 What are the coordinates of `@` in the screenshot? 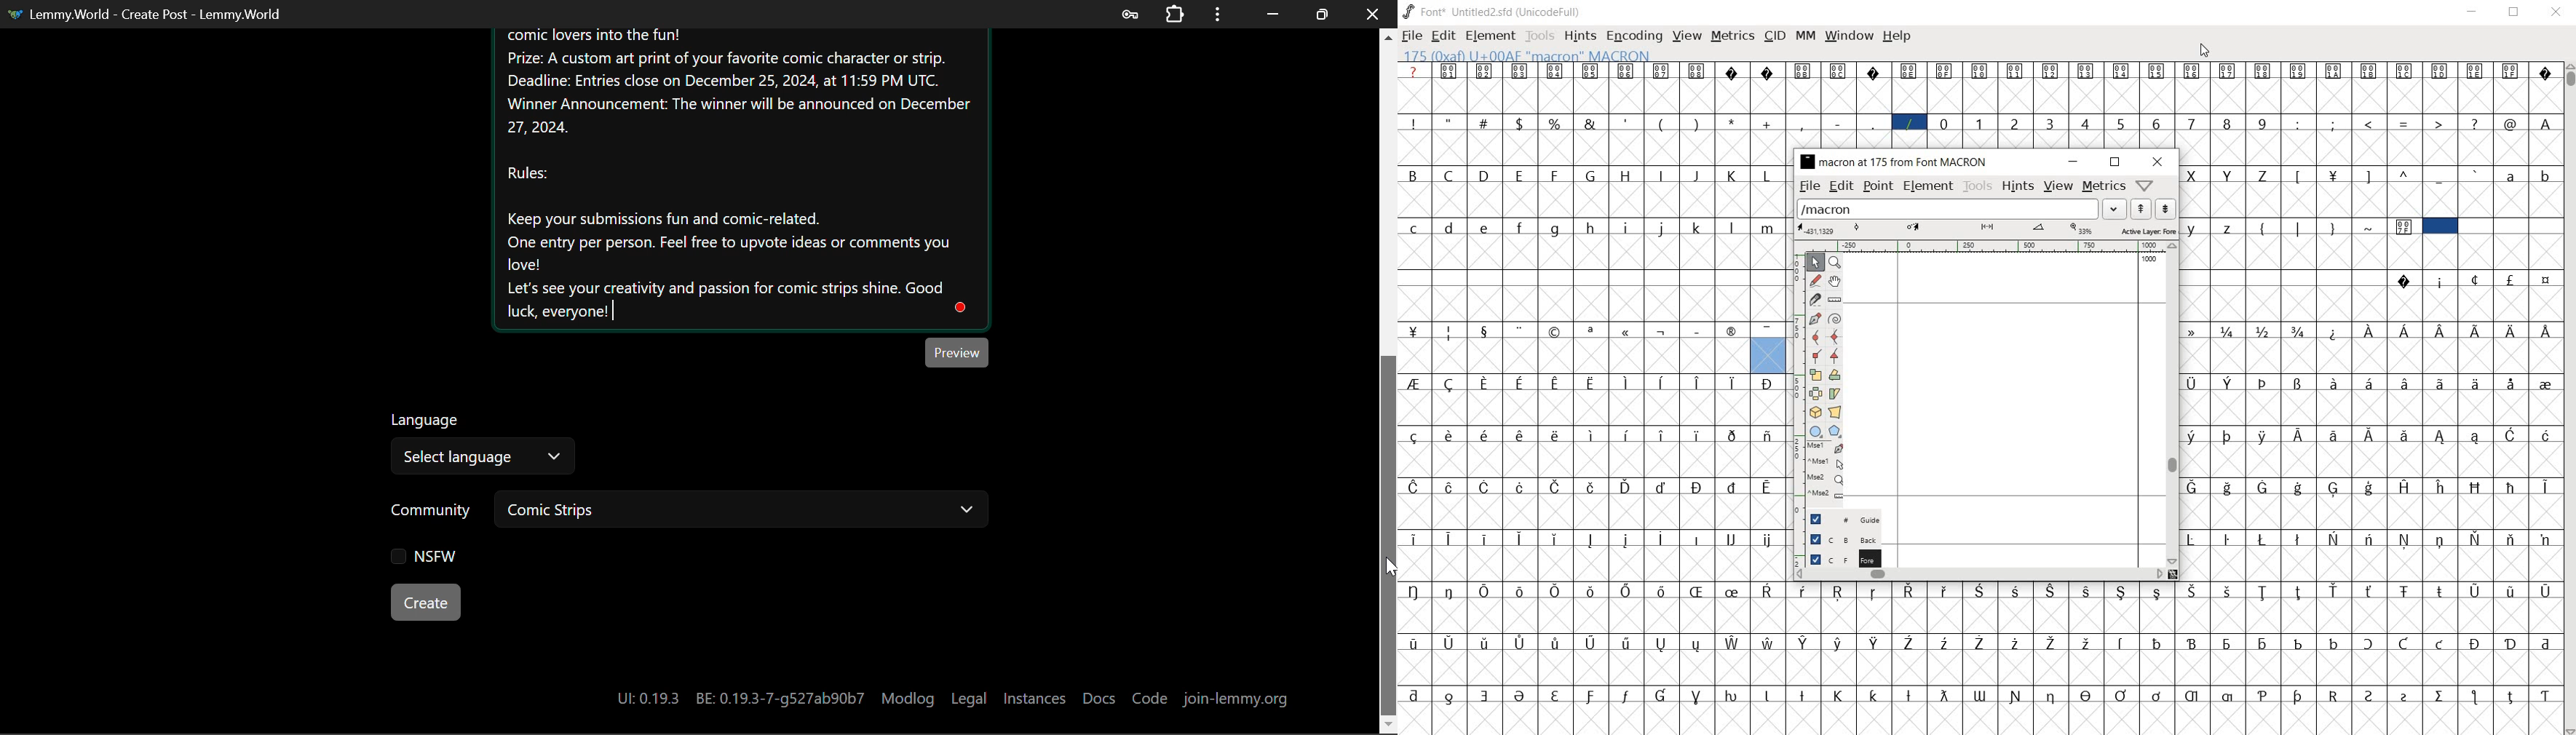 It's located at (2513, 124).